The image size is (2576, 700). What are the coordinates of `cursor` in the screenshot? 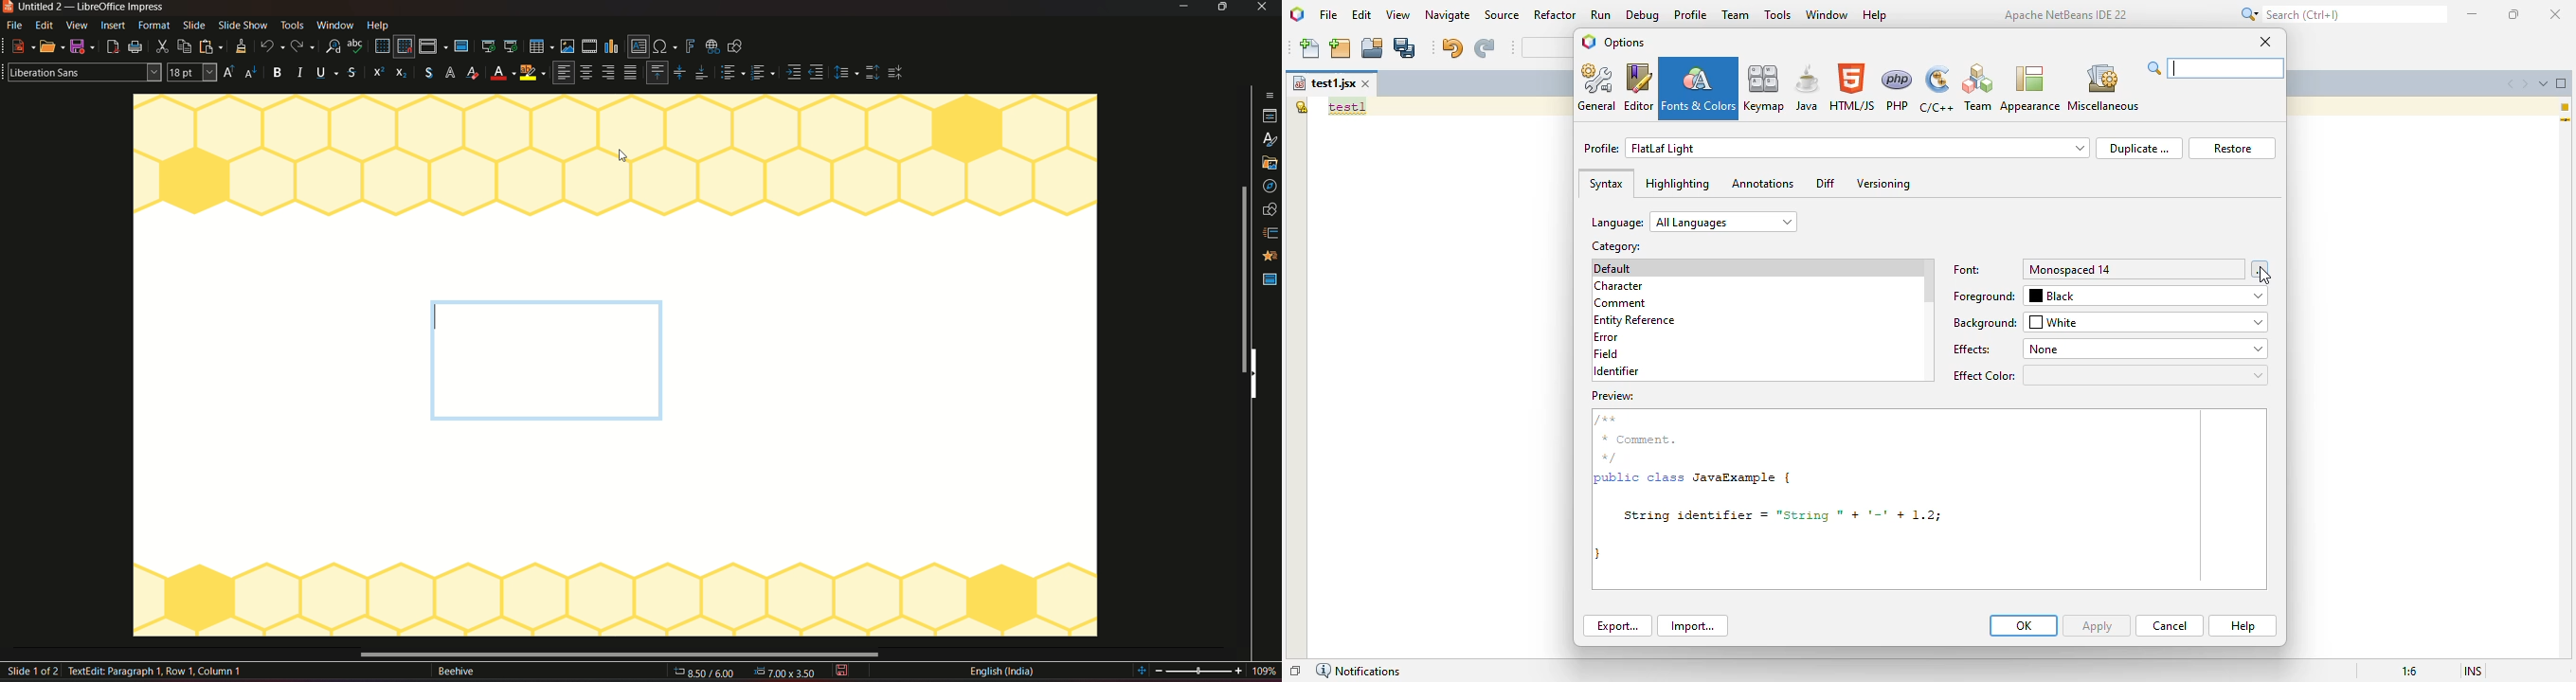 It's located at (623, 156).